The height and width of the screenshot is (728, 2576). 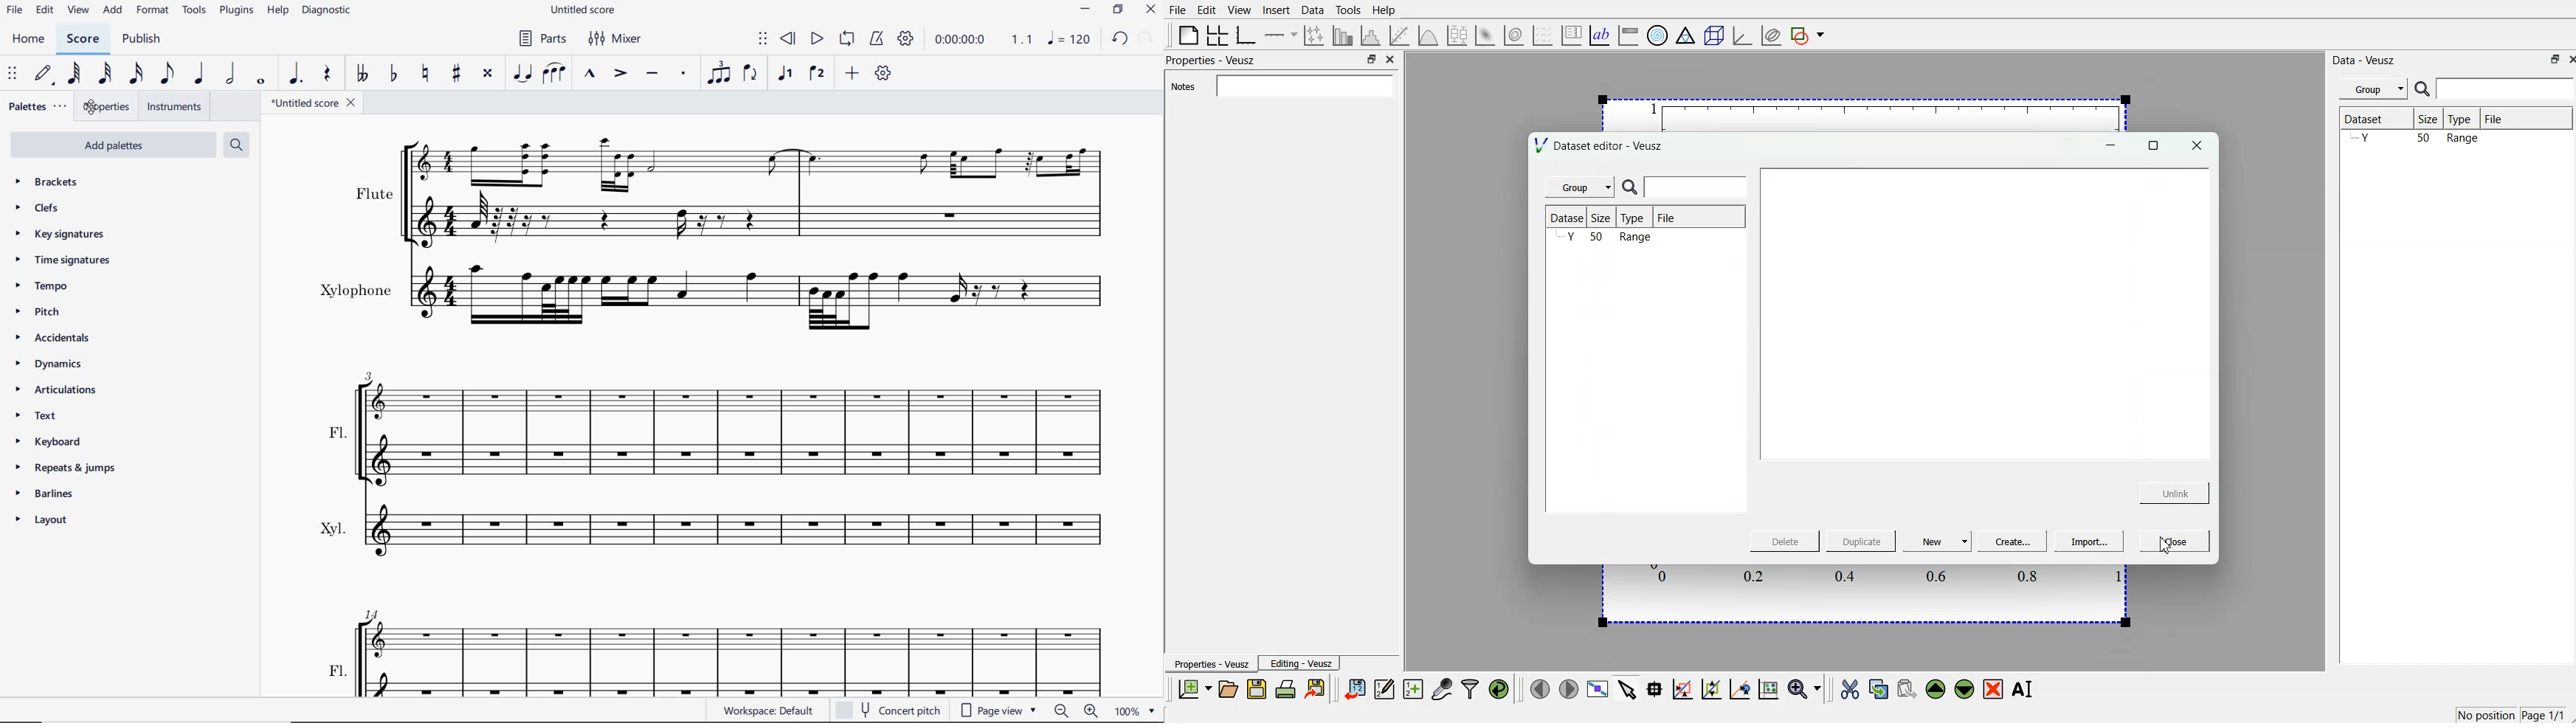 What do you see at coordinates (489, 74) in the screenshot?
I see `TOGGLE DOUBLE-SHARP` at bounding box center [489, 74].